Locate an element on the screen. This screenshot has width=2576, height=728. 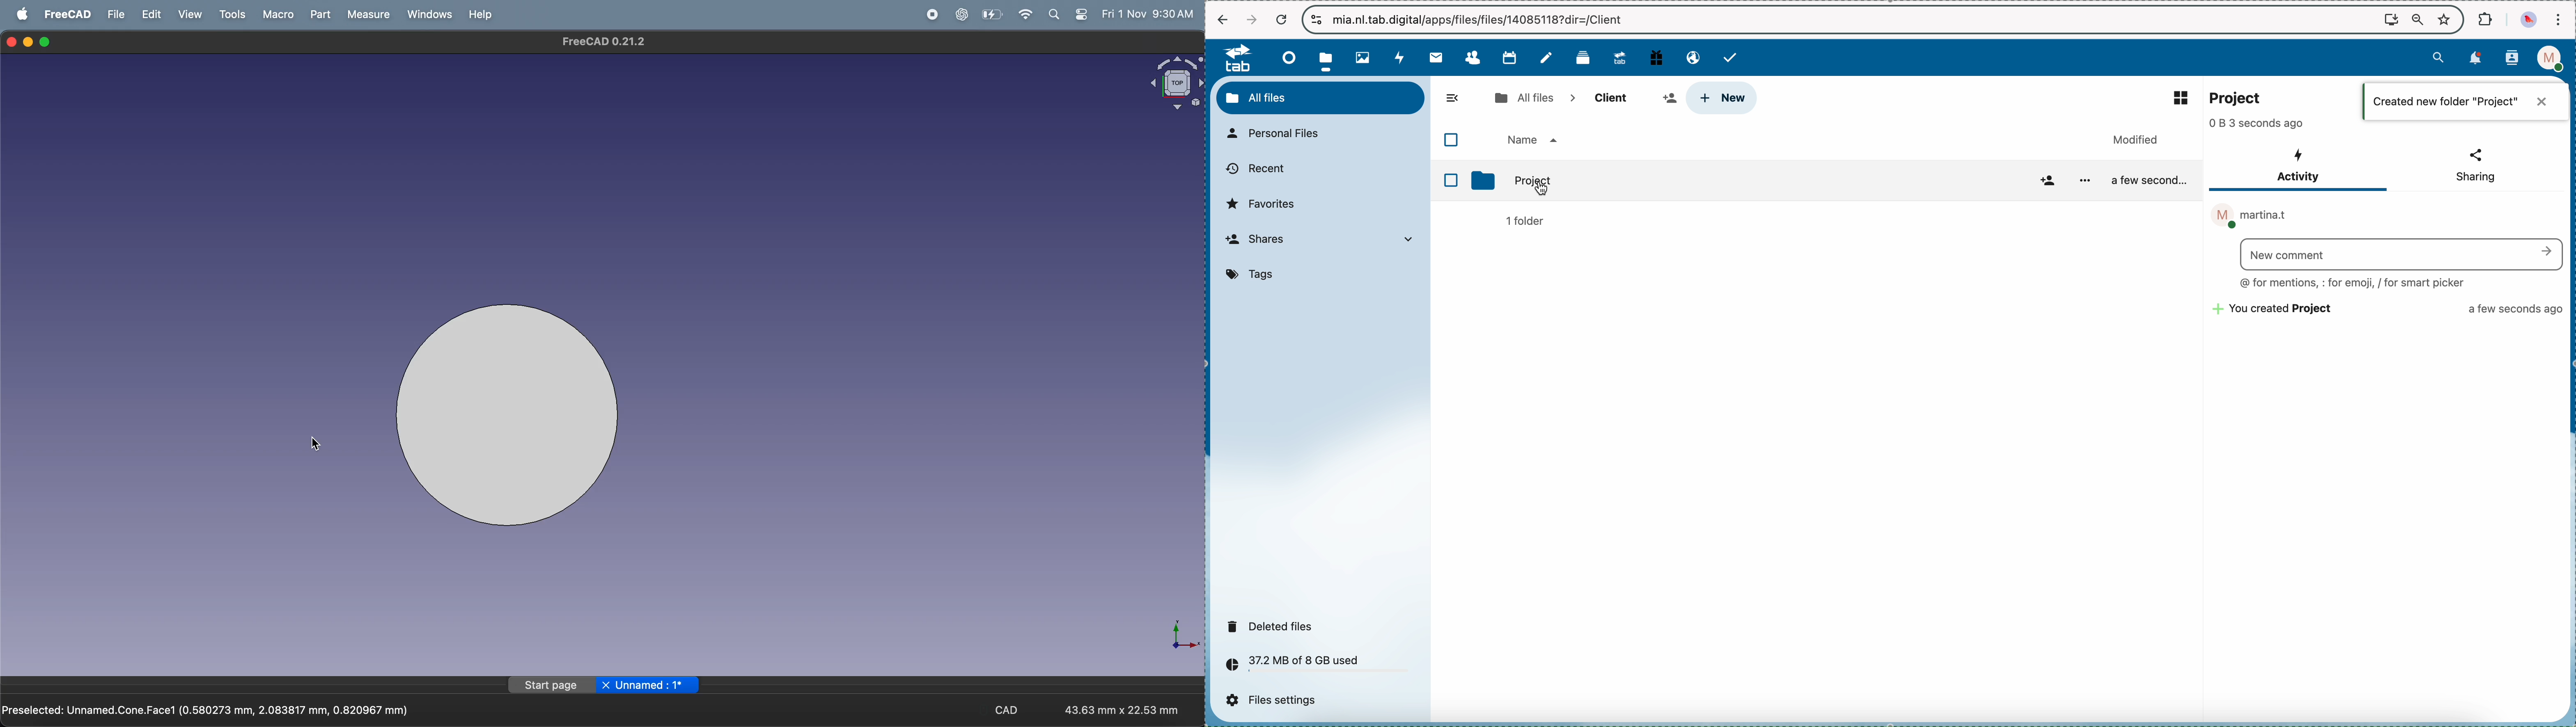
view is located at coordinates (193, 14).